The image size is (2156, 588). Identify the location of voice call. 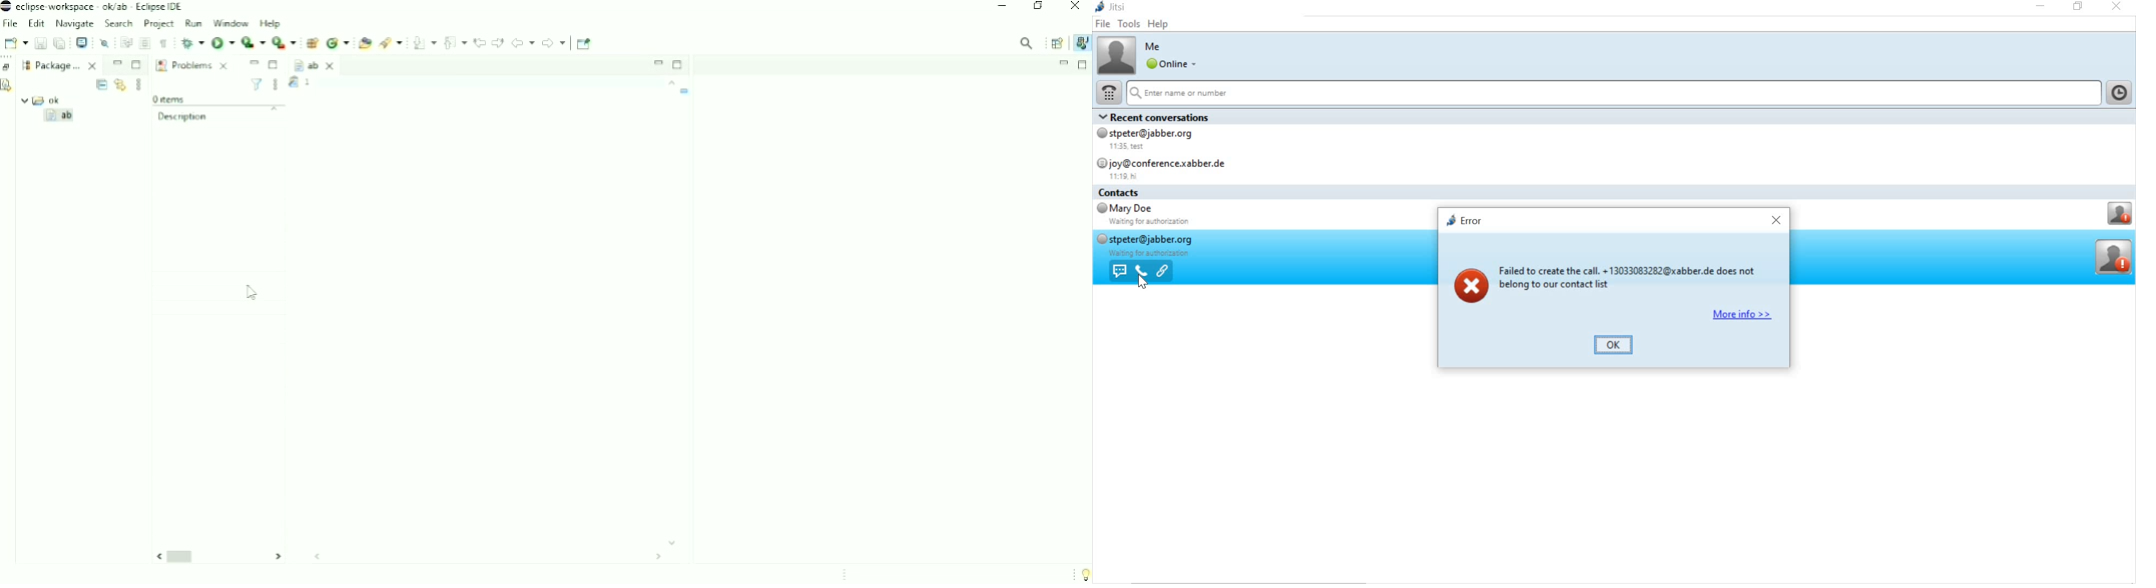
(1141, 271).